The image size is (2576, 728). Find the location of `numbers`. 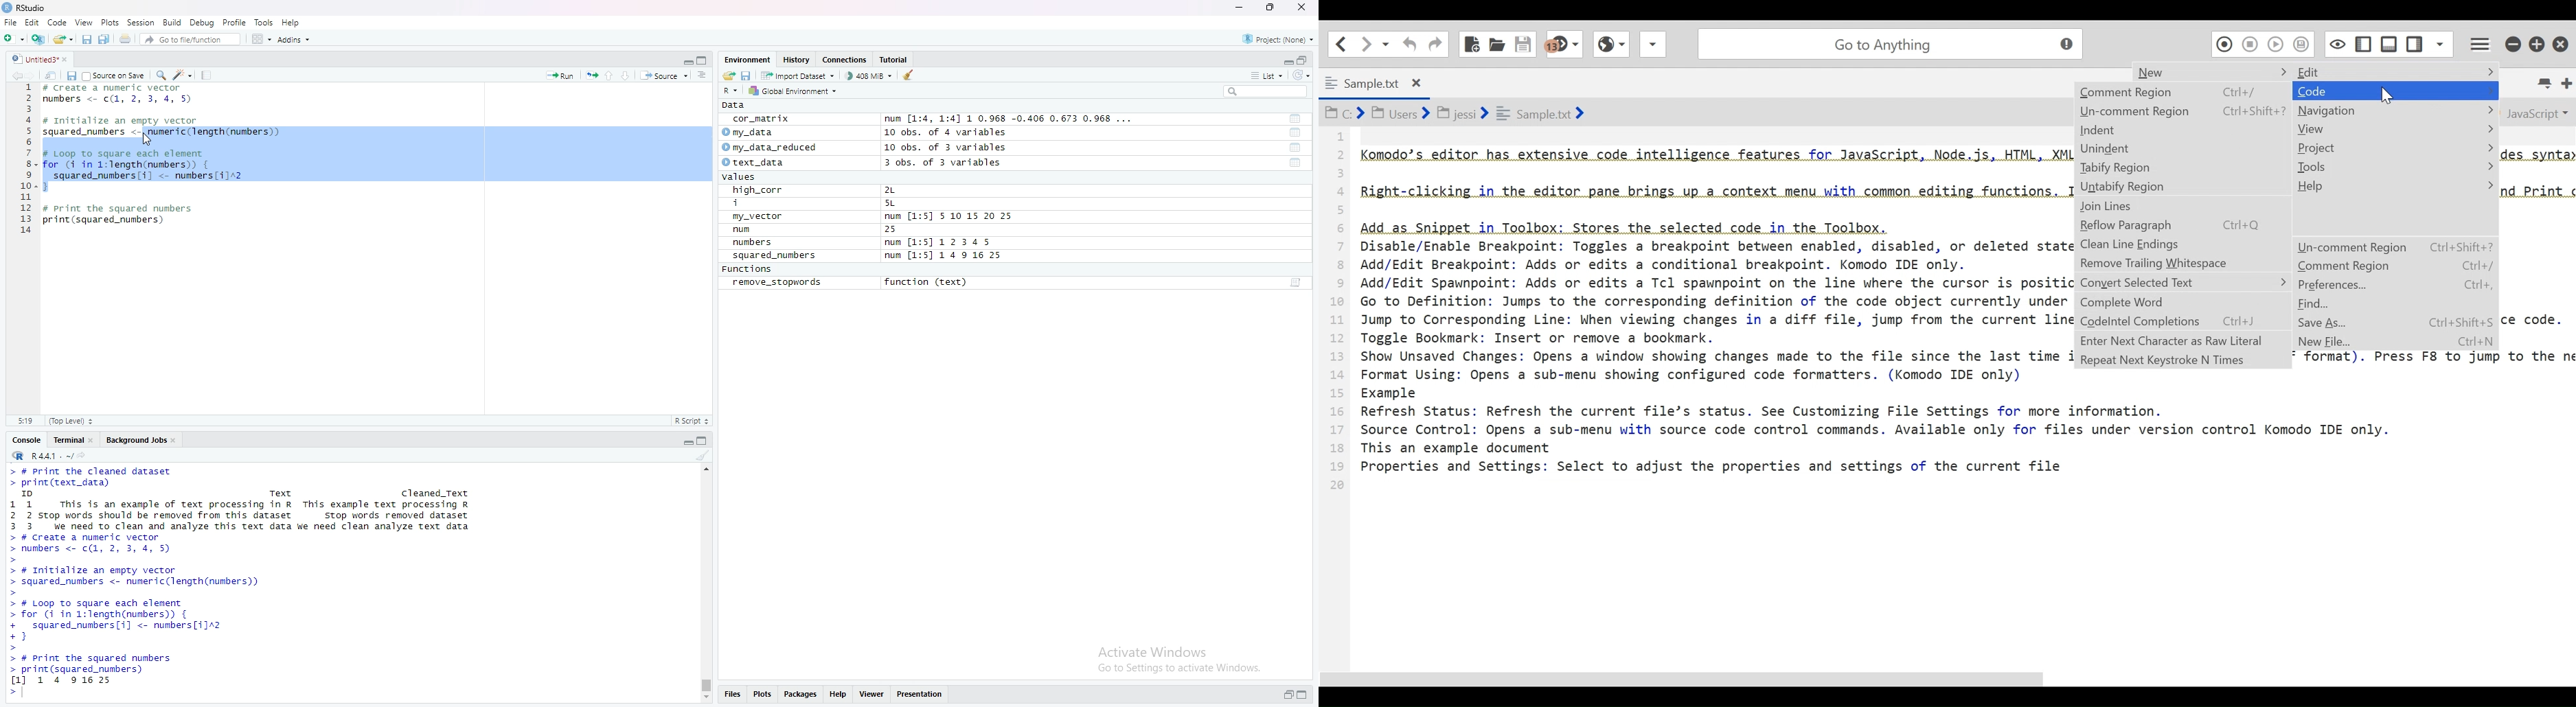

numbers is located at coordinates (755, 243).